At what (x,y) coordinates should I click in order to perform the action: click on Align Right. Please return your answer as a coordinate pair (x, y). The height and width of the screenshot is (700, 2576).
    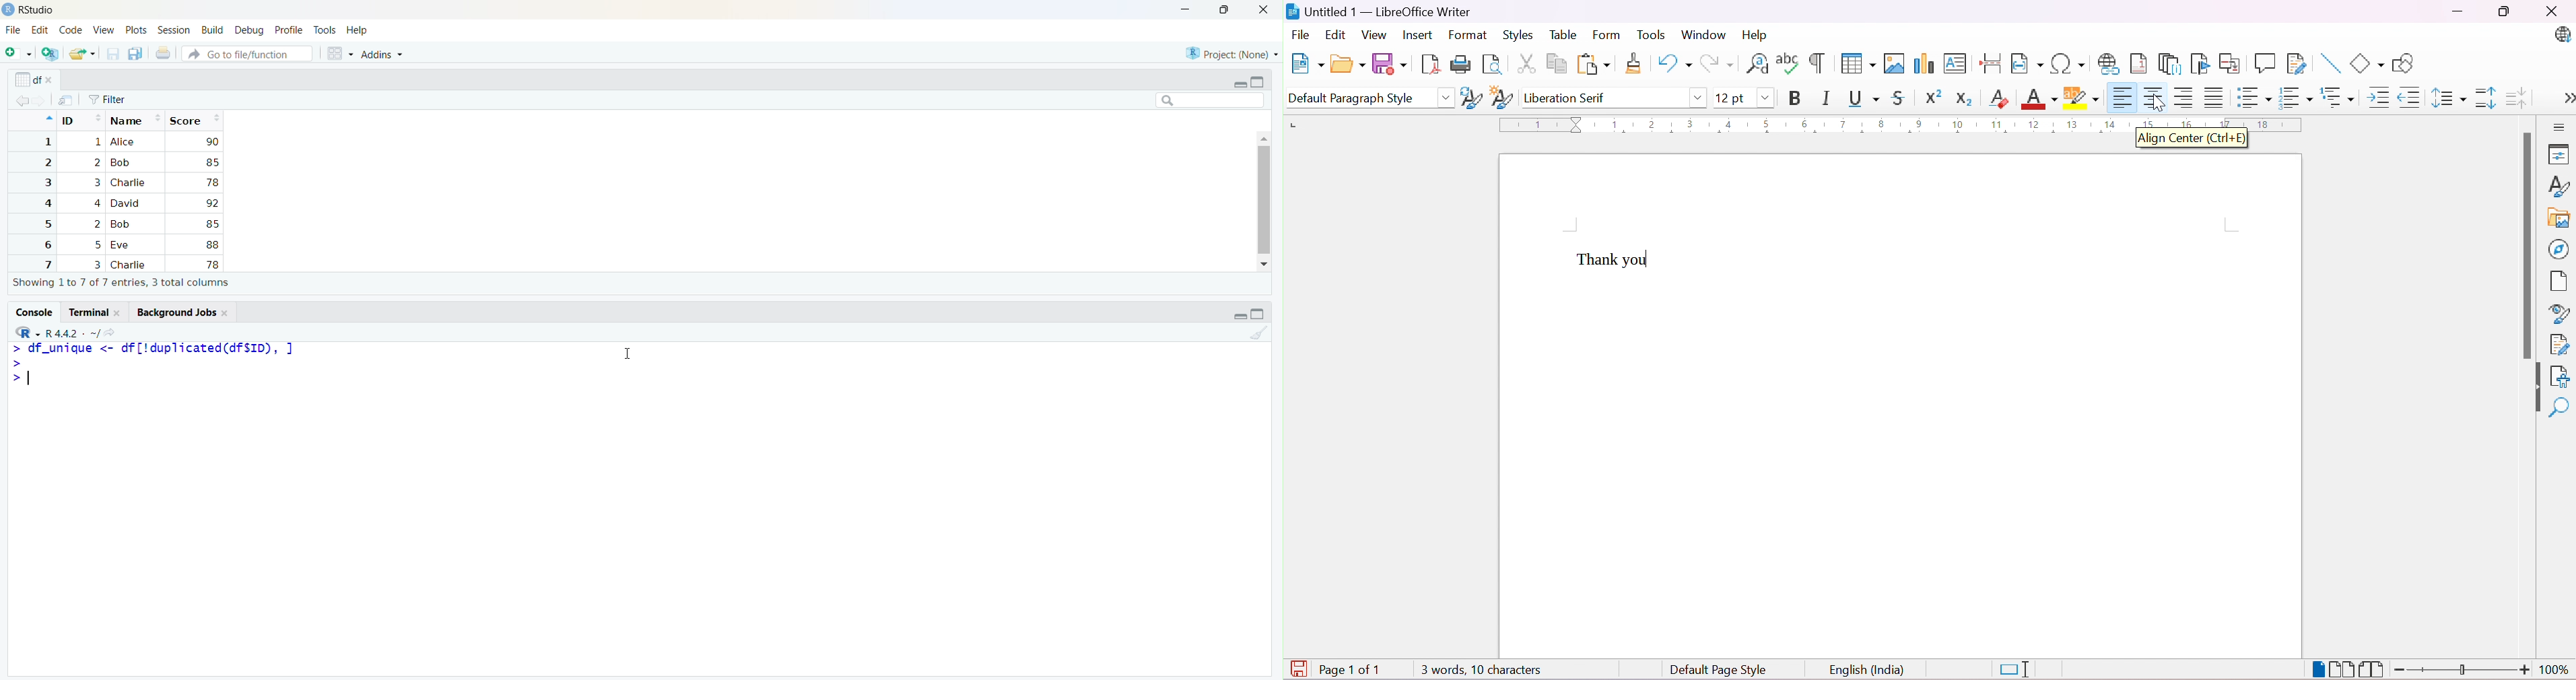
    Looking at the image, I should click on (2183, 98).